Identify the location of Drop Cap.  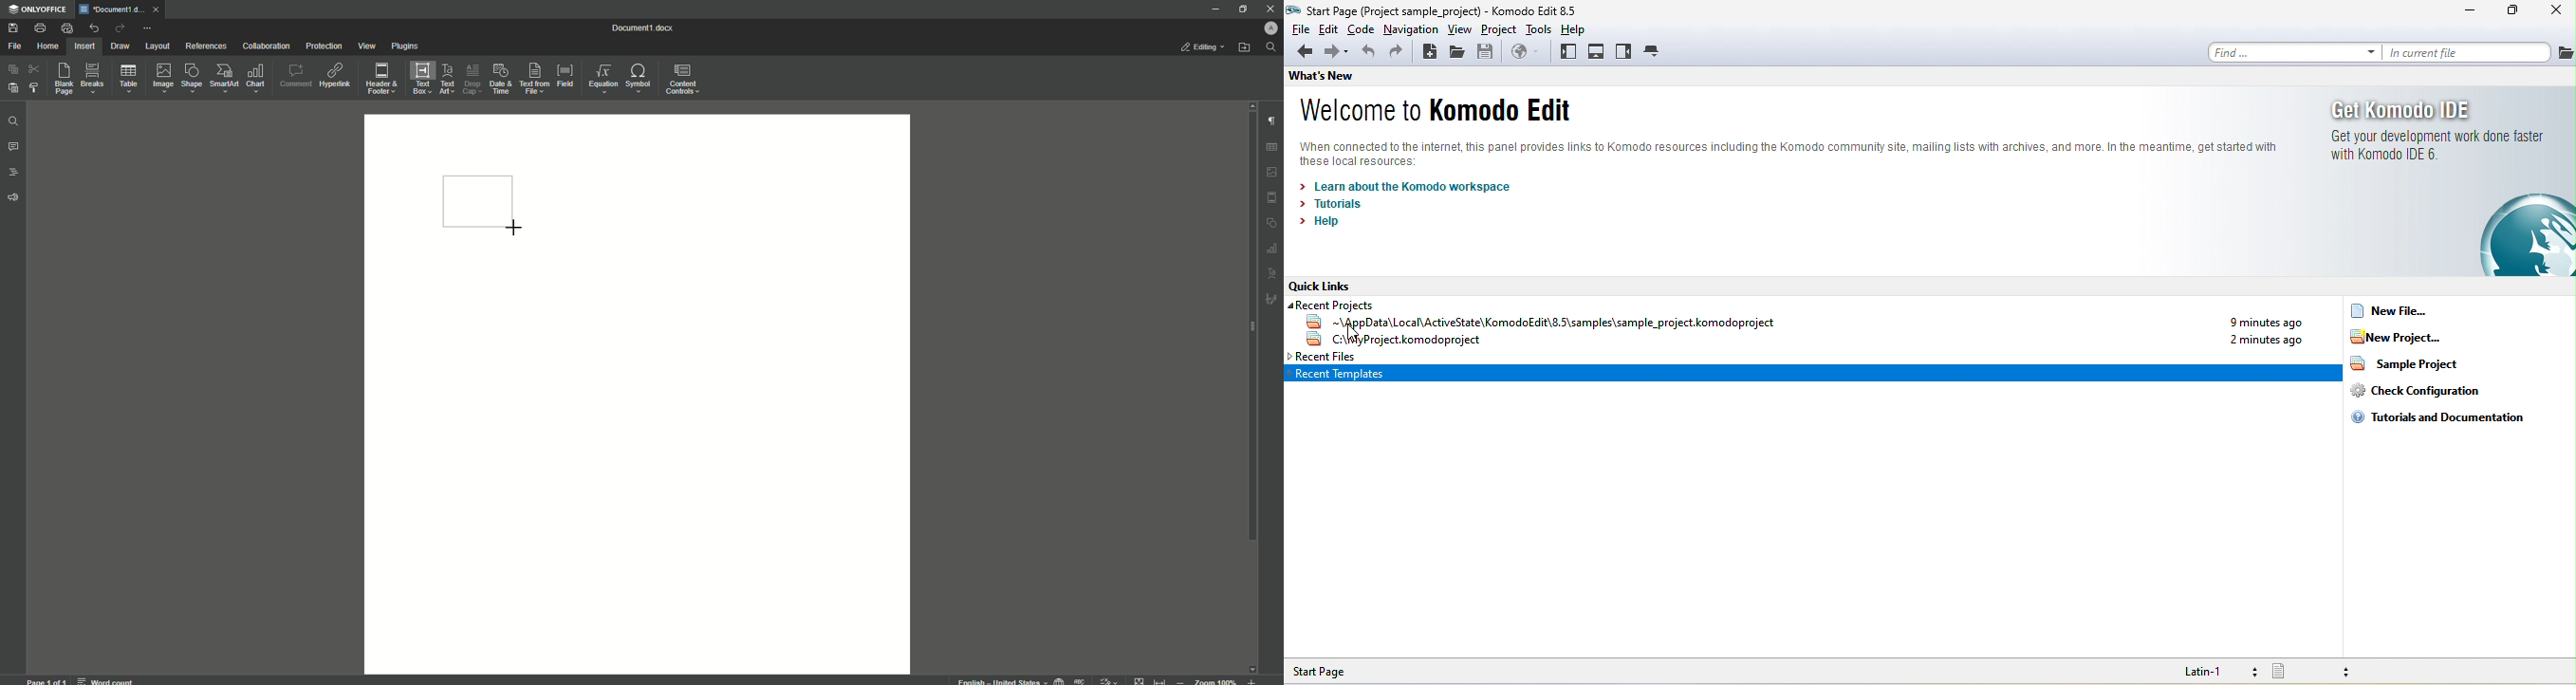
(471, 76).